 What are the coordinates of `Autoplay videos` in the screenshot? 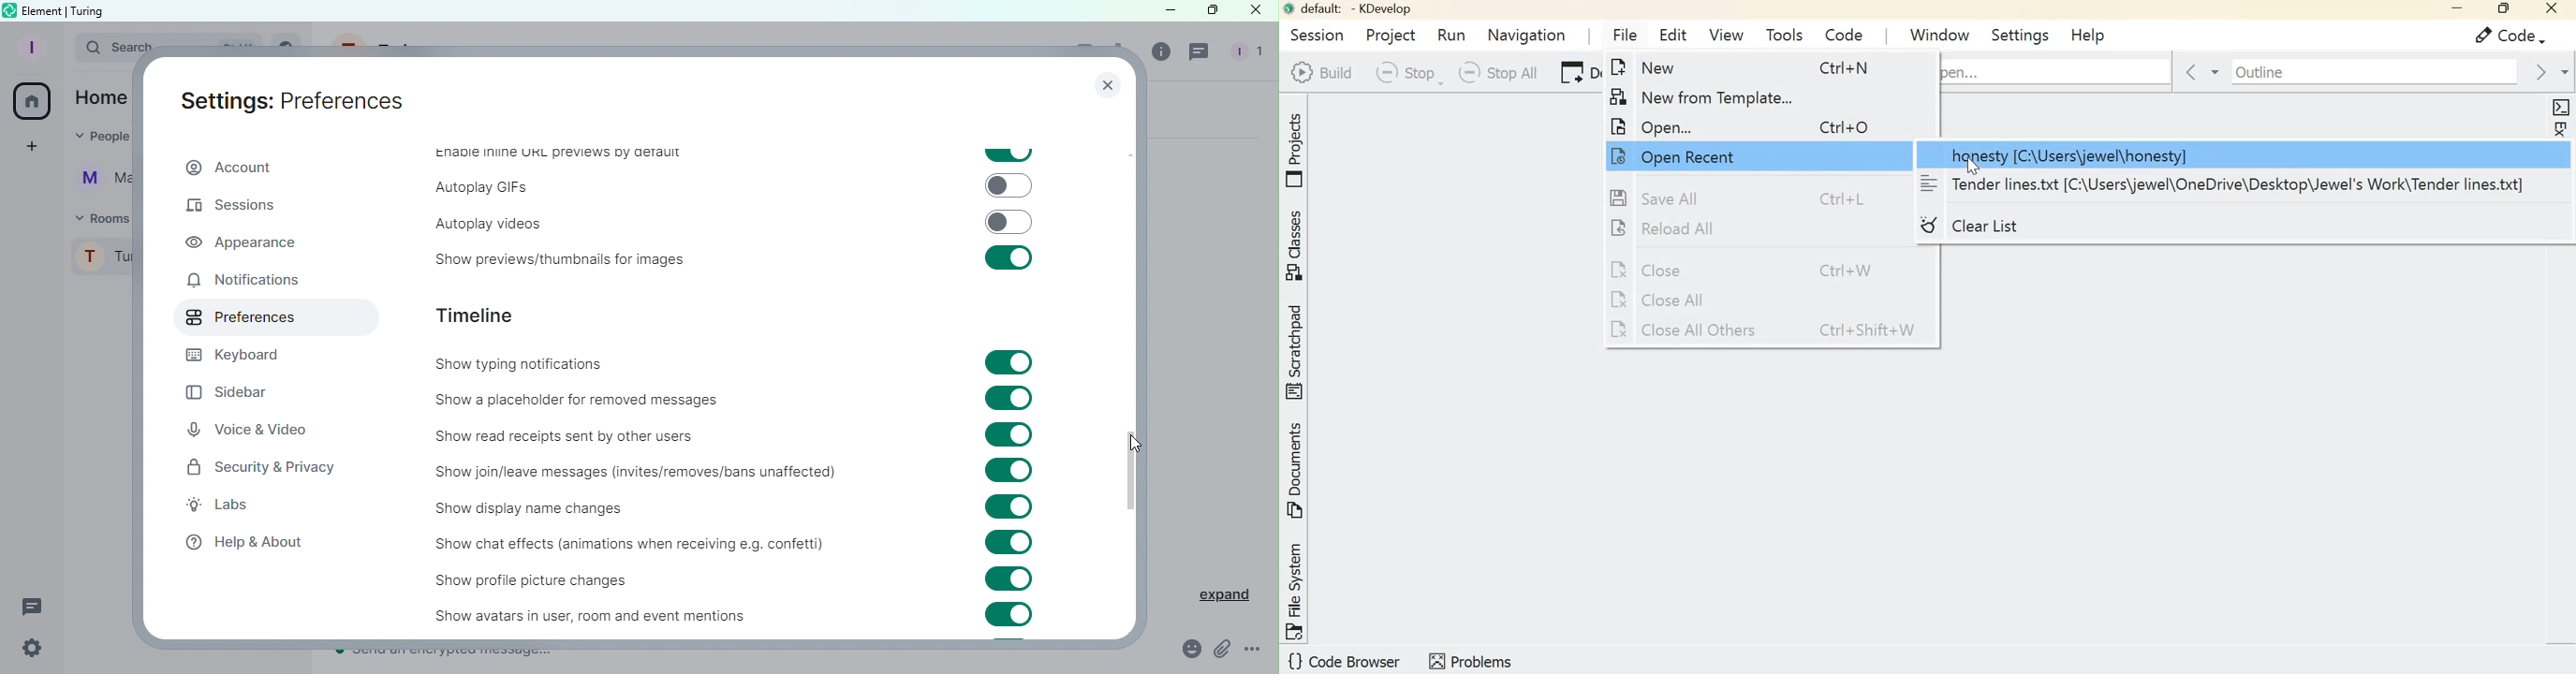 It's located at (478, 220).